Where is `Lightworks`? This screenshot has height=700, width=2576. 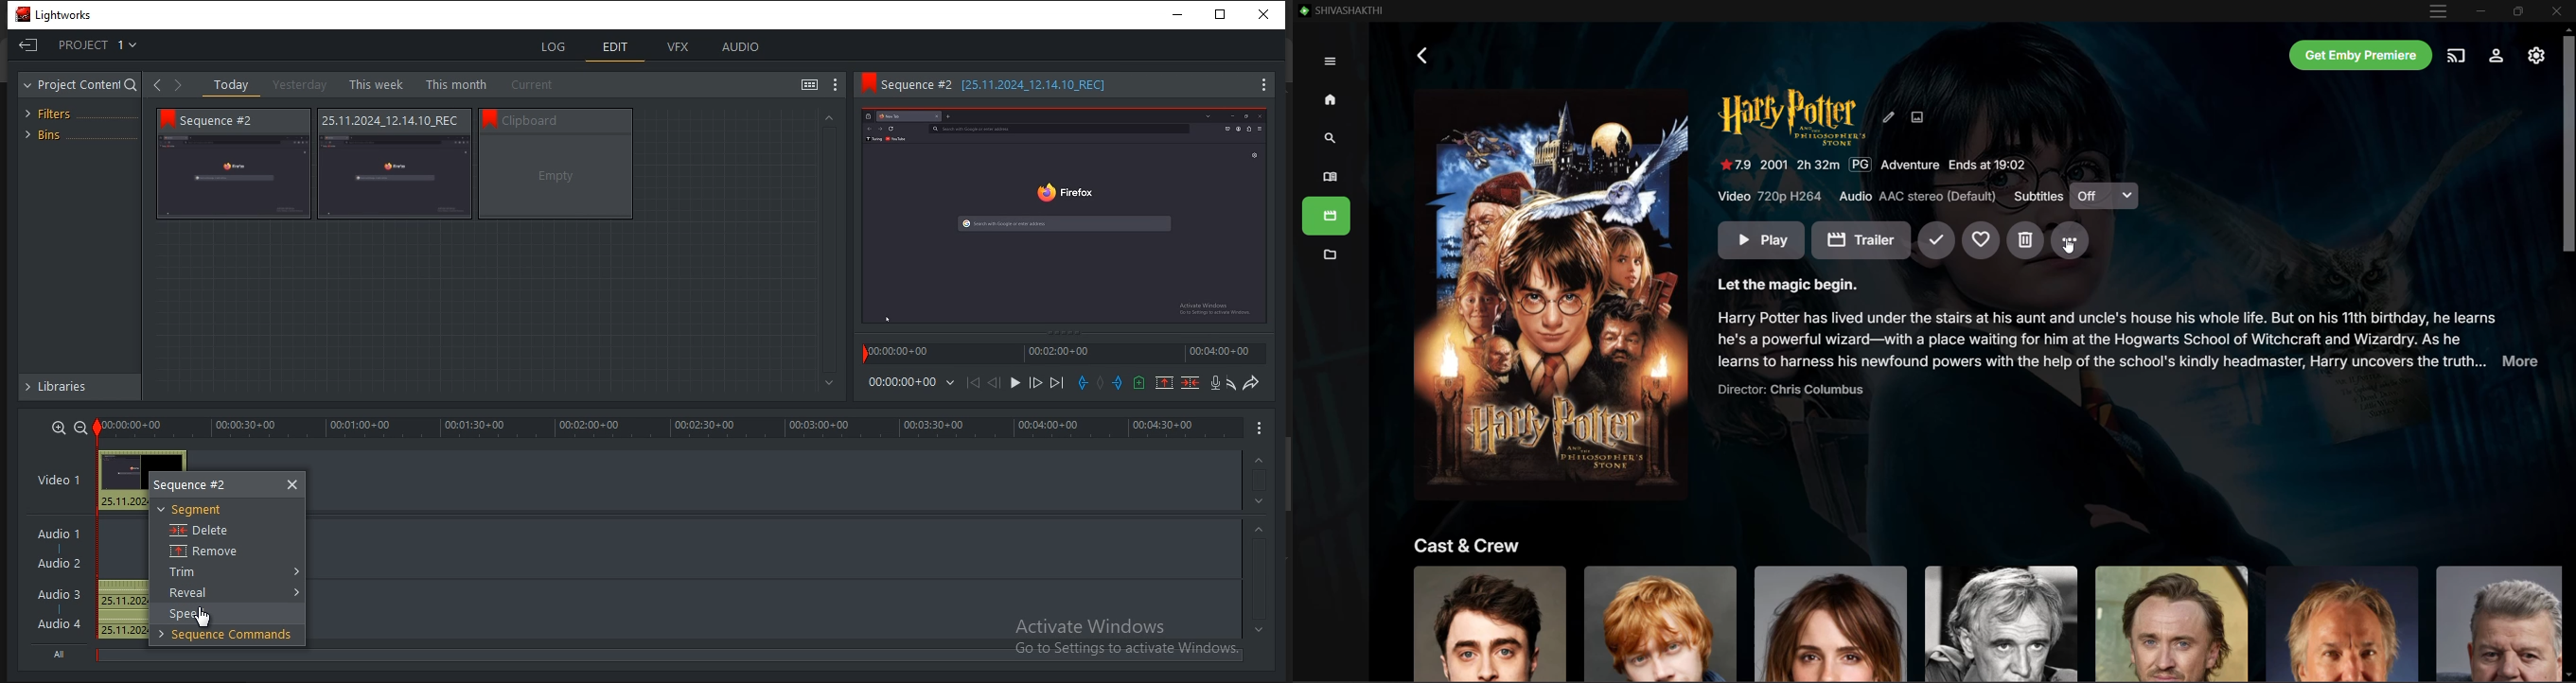 Lightworks is located at coordinates (59, 14).